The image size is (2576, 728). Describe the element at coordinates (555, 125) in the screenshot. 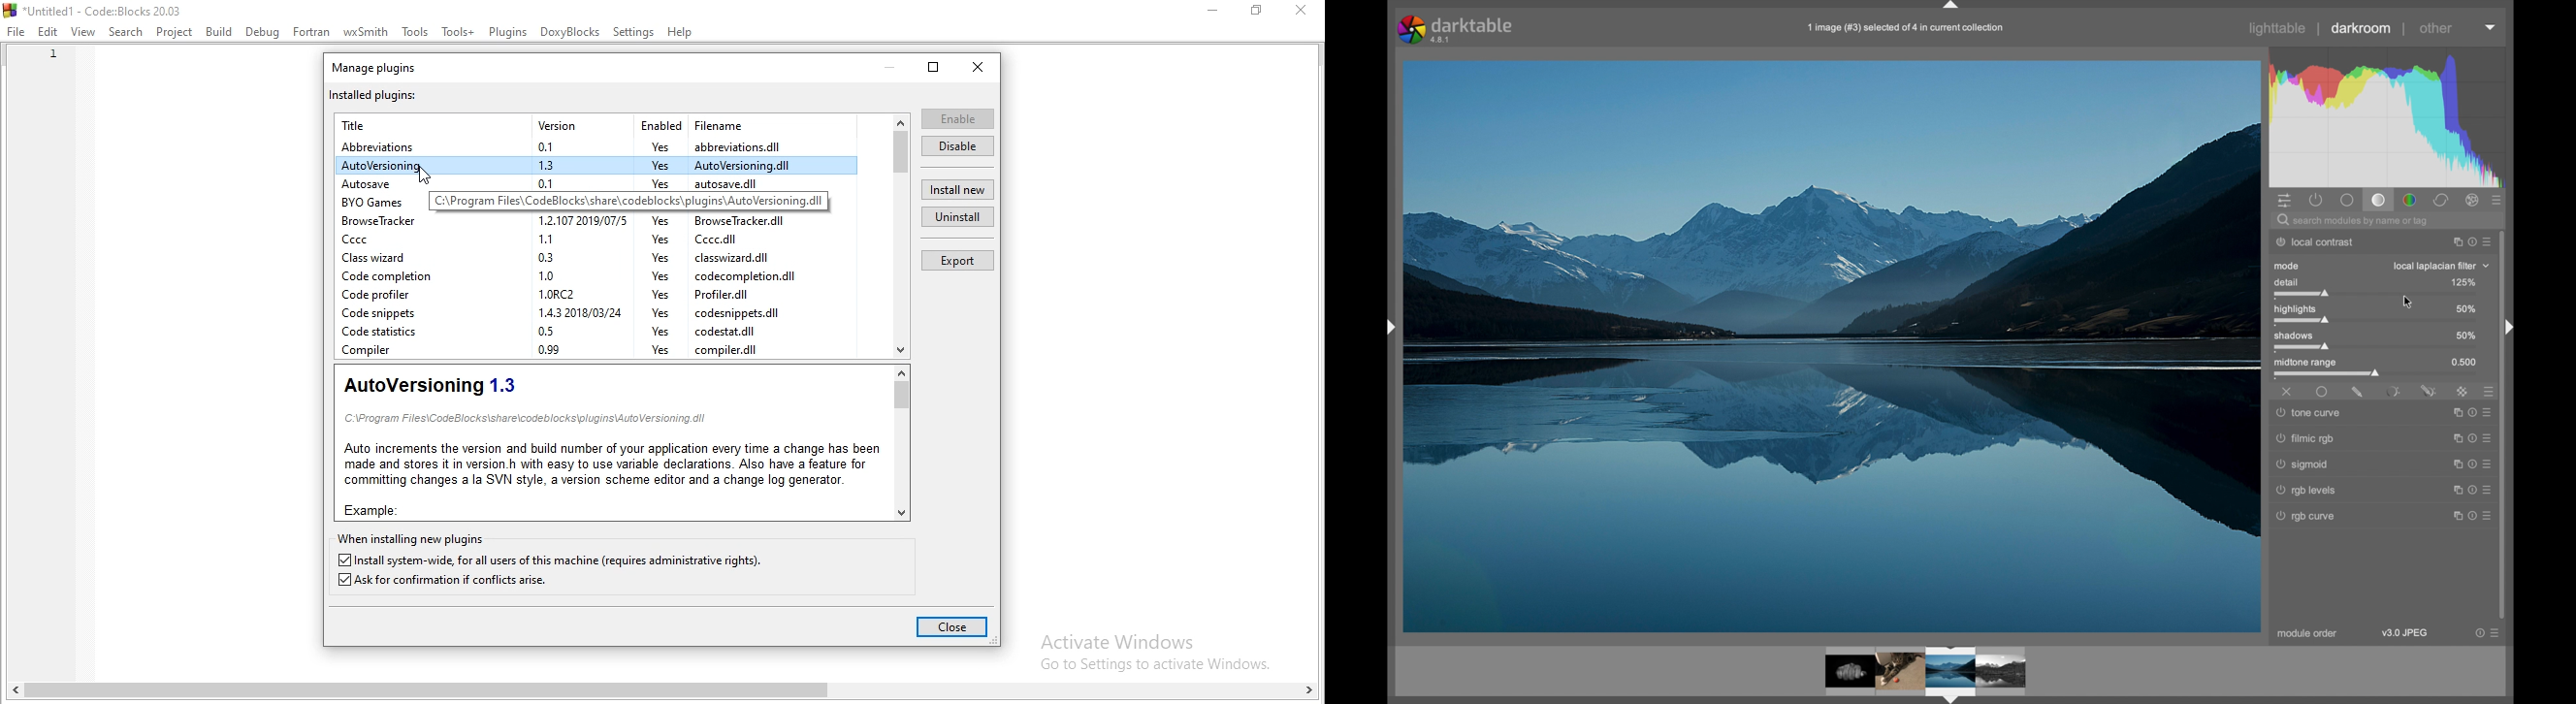

I see `Title Version Enabled Filename` at that location.